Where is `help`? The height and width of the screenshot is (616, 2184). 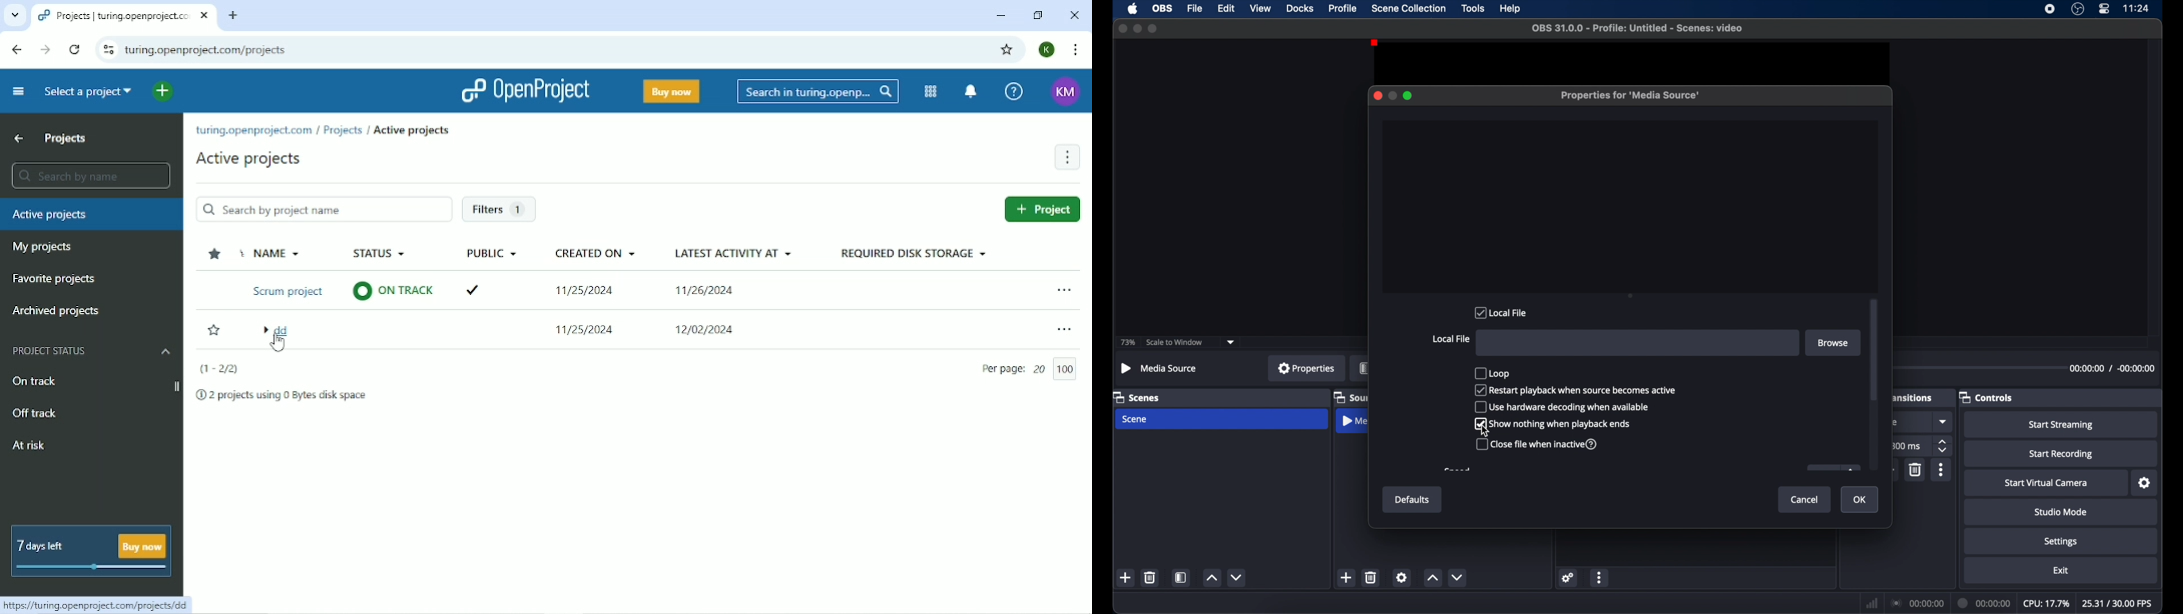
help is located at coordinates (1511, 9).